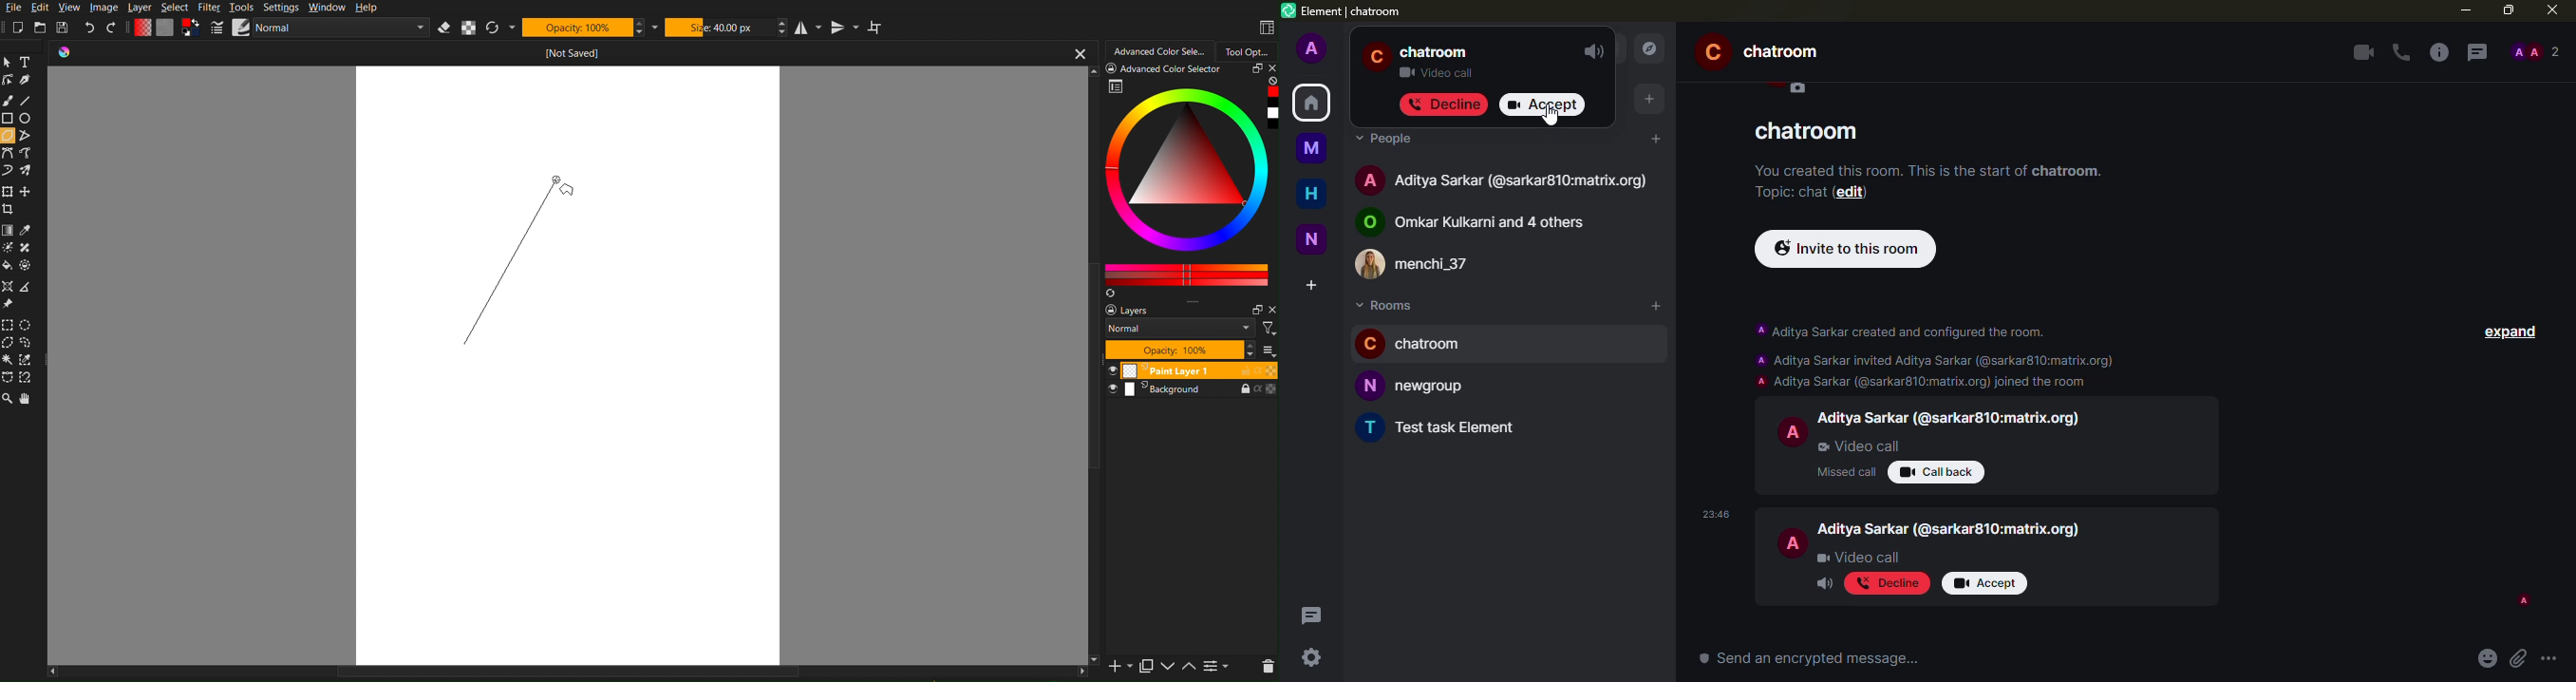 This screenshot has width=2576, height=700. What do you see at coordinates (28, 118) in the screenshot?
I see `ellipse tool` at bounding box center [28, 118].